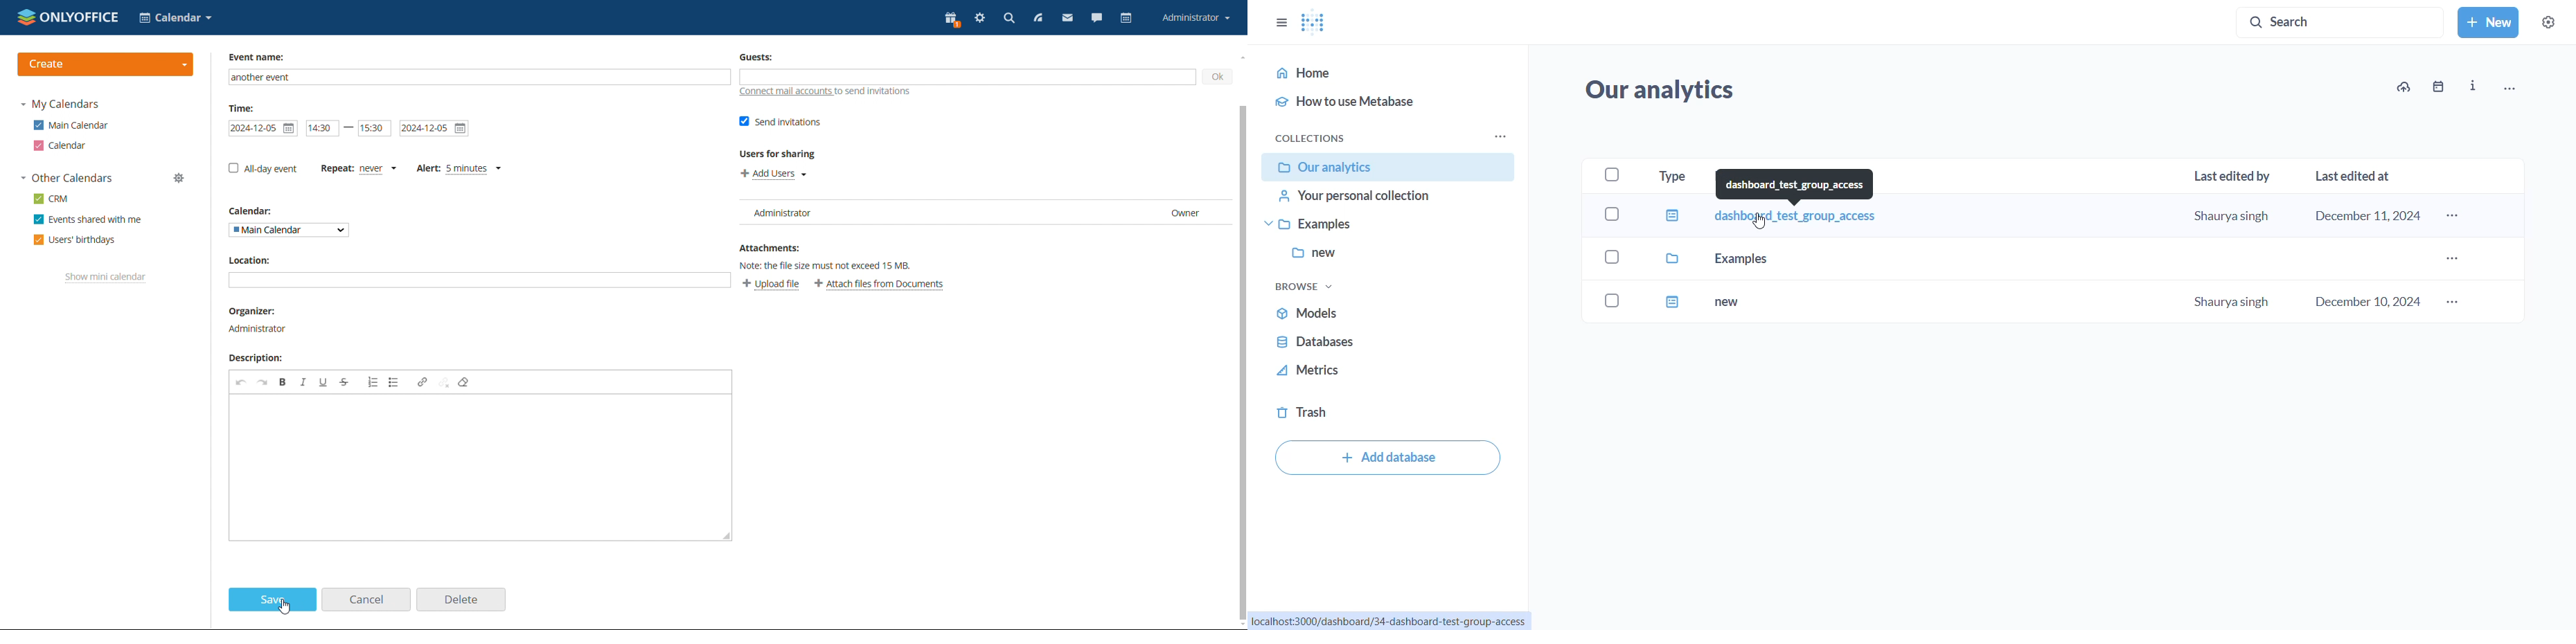  Describe the element at coordinates (1068, 19) in the screenshot. I see `mail` at that location.